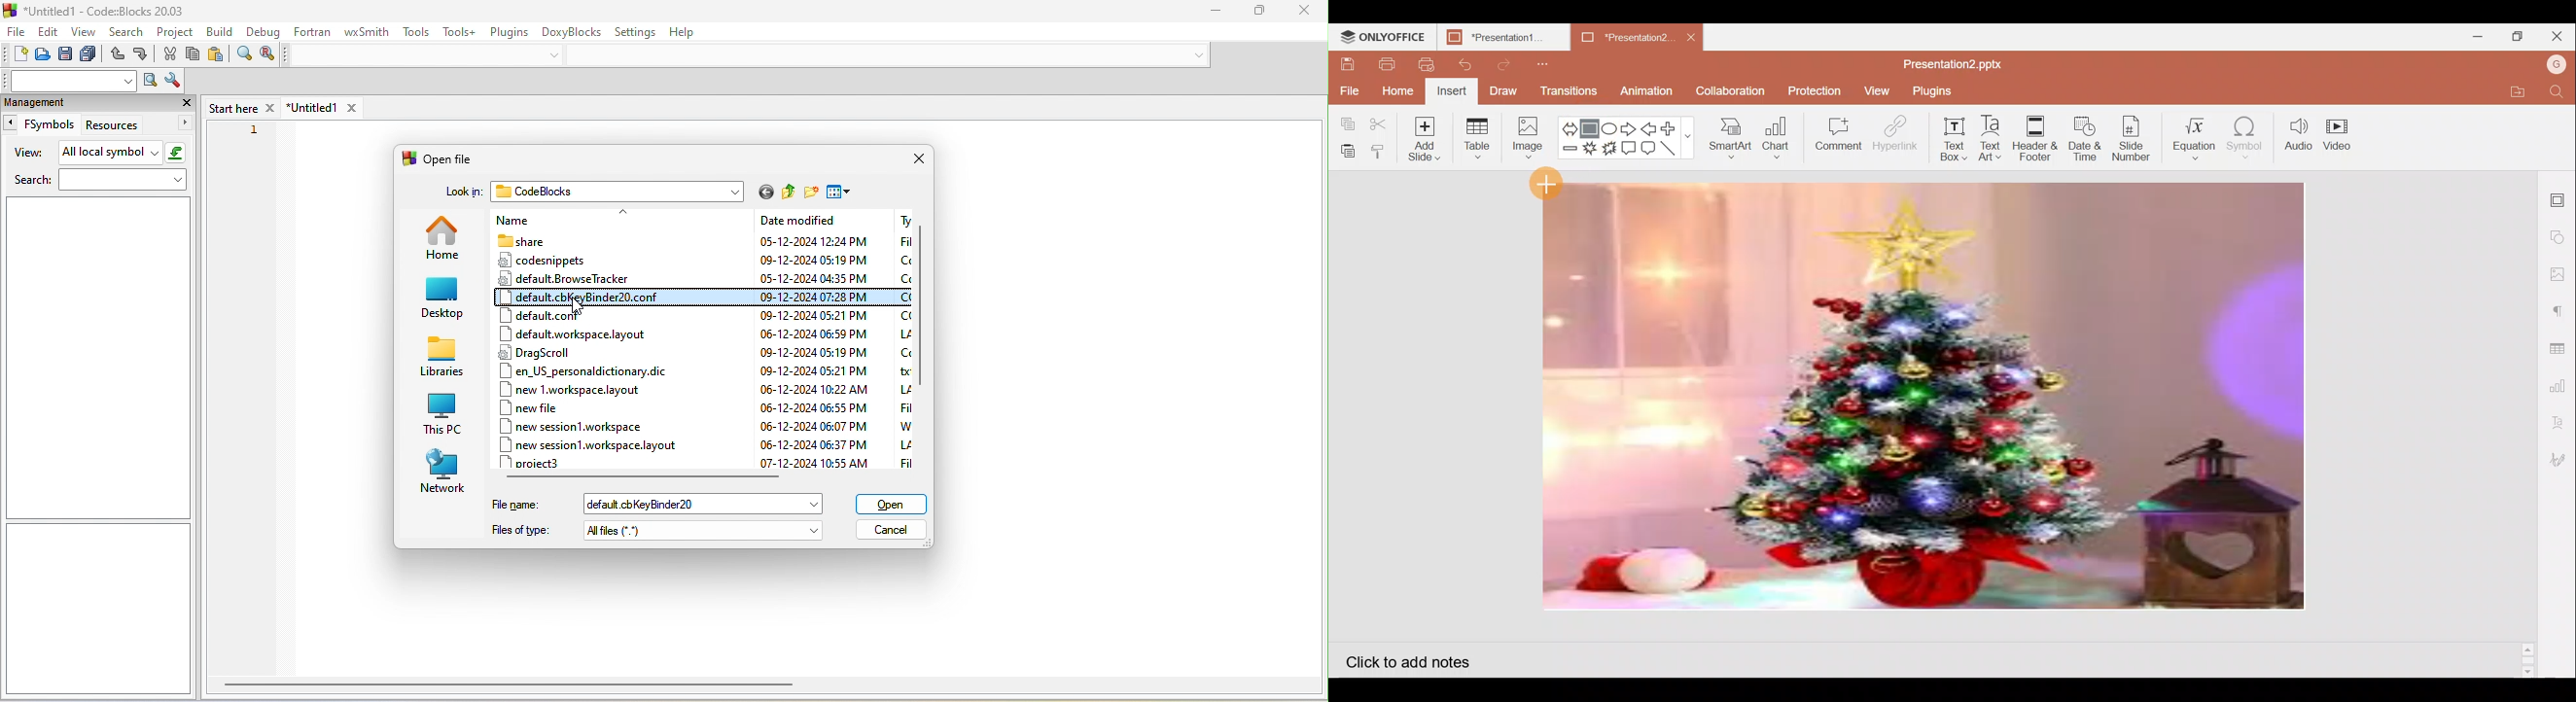 This screenshot has width=2576, height=728. Describe the element at coordinates (841, 192) in the screenshot. I see `view menu` at that location.